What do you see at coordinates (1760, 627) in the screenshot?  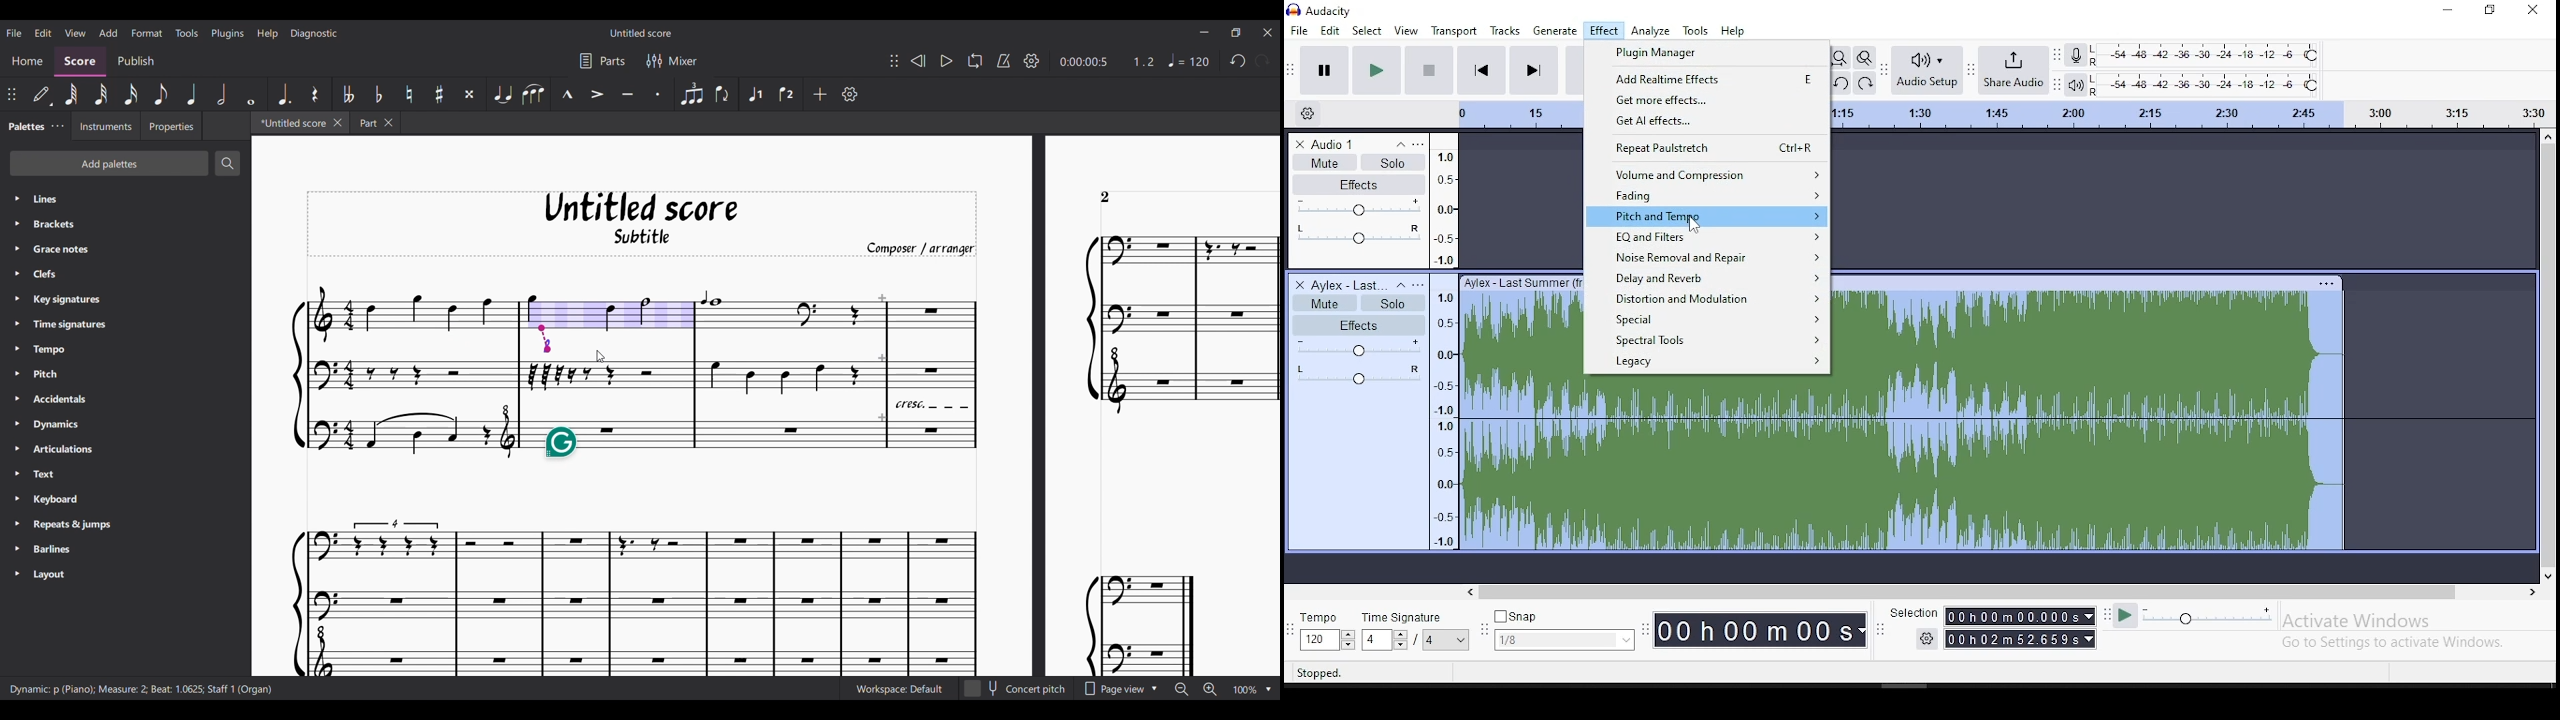 I see `timer` at bounding box center [1760, 627].